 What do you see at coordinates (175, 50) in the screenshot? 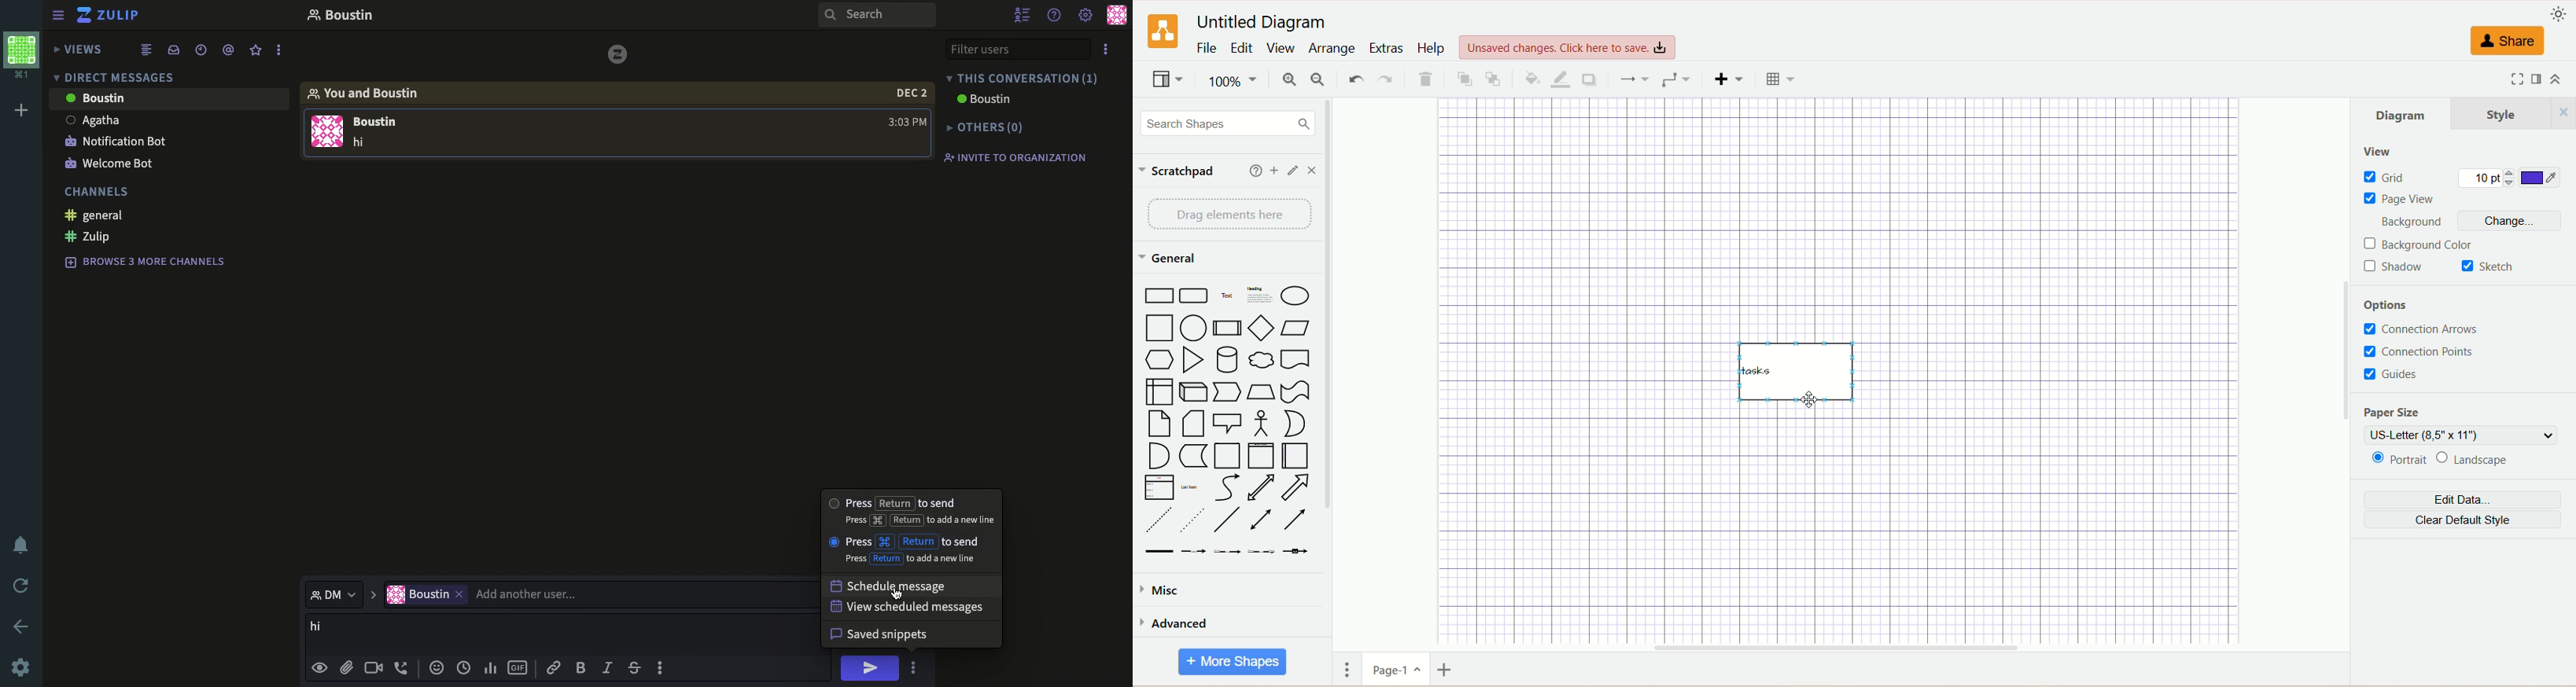
I see `inbox` at bounding box center [175, 50].